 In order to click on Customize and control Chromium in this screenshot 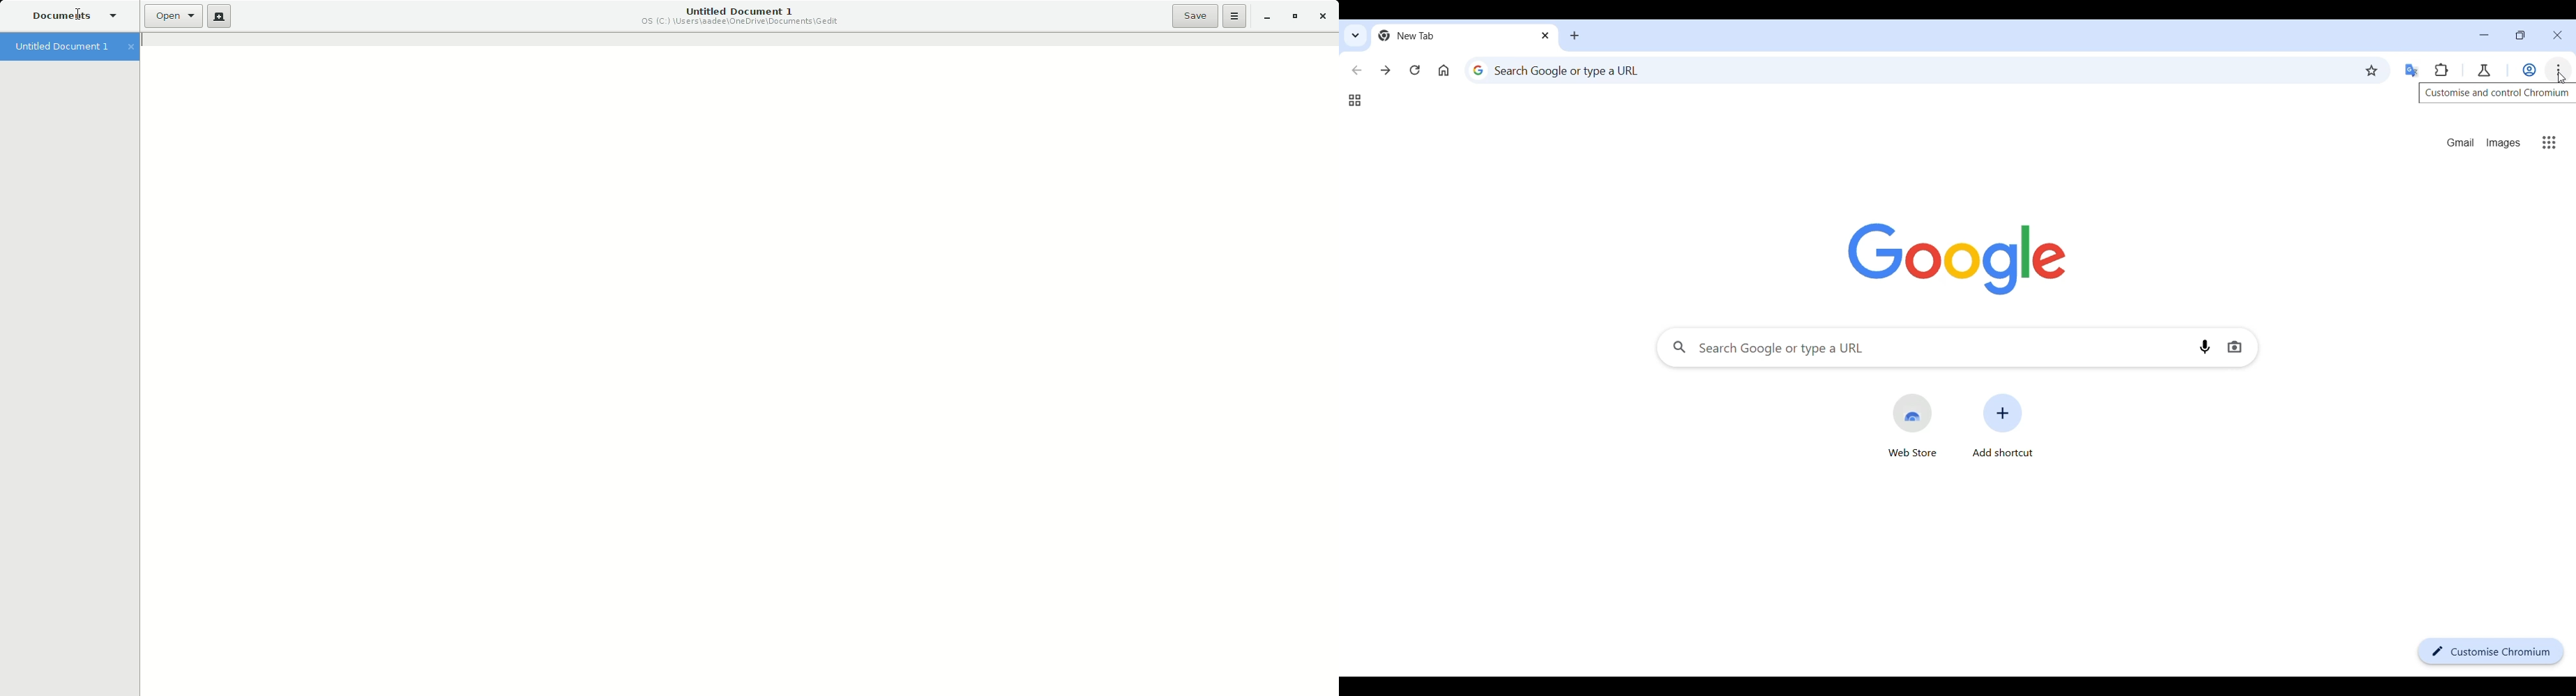, I will do `click(2558, 70)`.